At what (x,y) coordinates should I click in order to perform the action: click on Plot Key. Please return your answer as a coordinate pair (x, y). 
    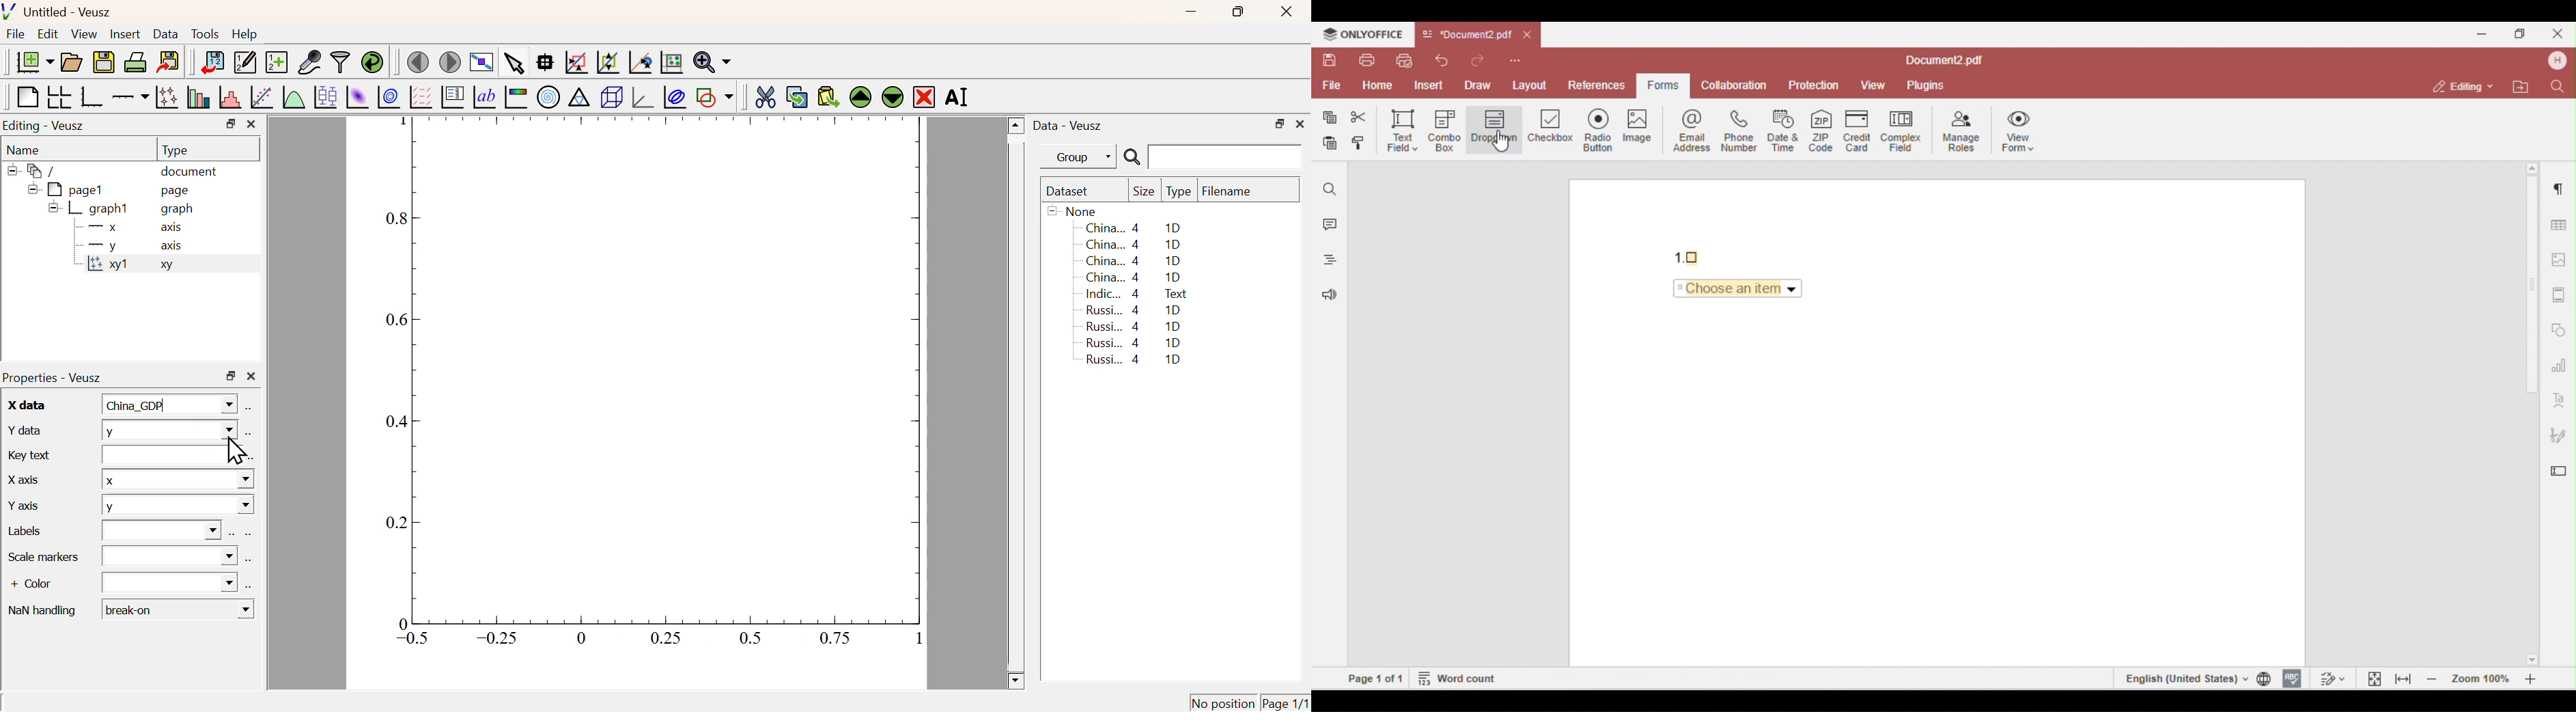
    Looking at the image, I should click on (451, 96).